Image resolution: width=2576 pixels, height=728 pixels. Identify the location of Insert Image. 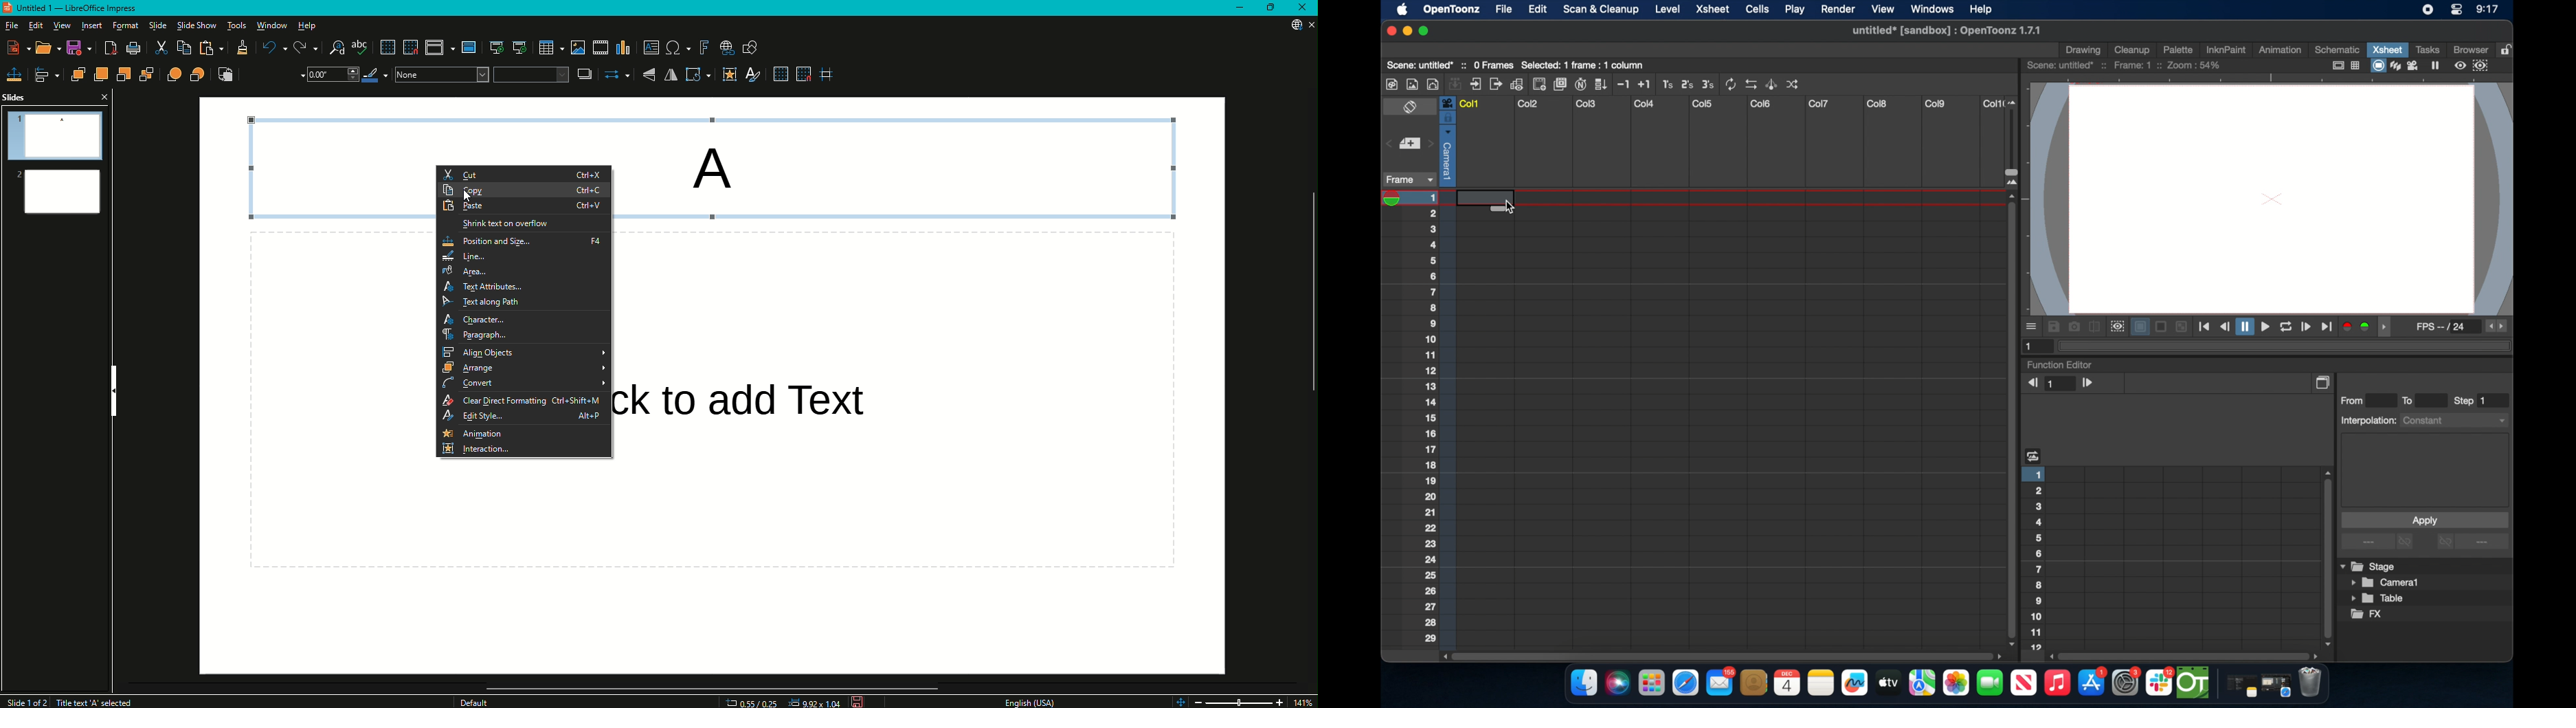
(575, 46).